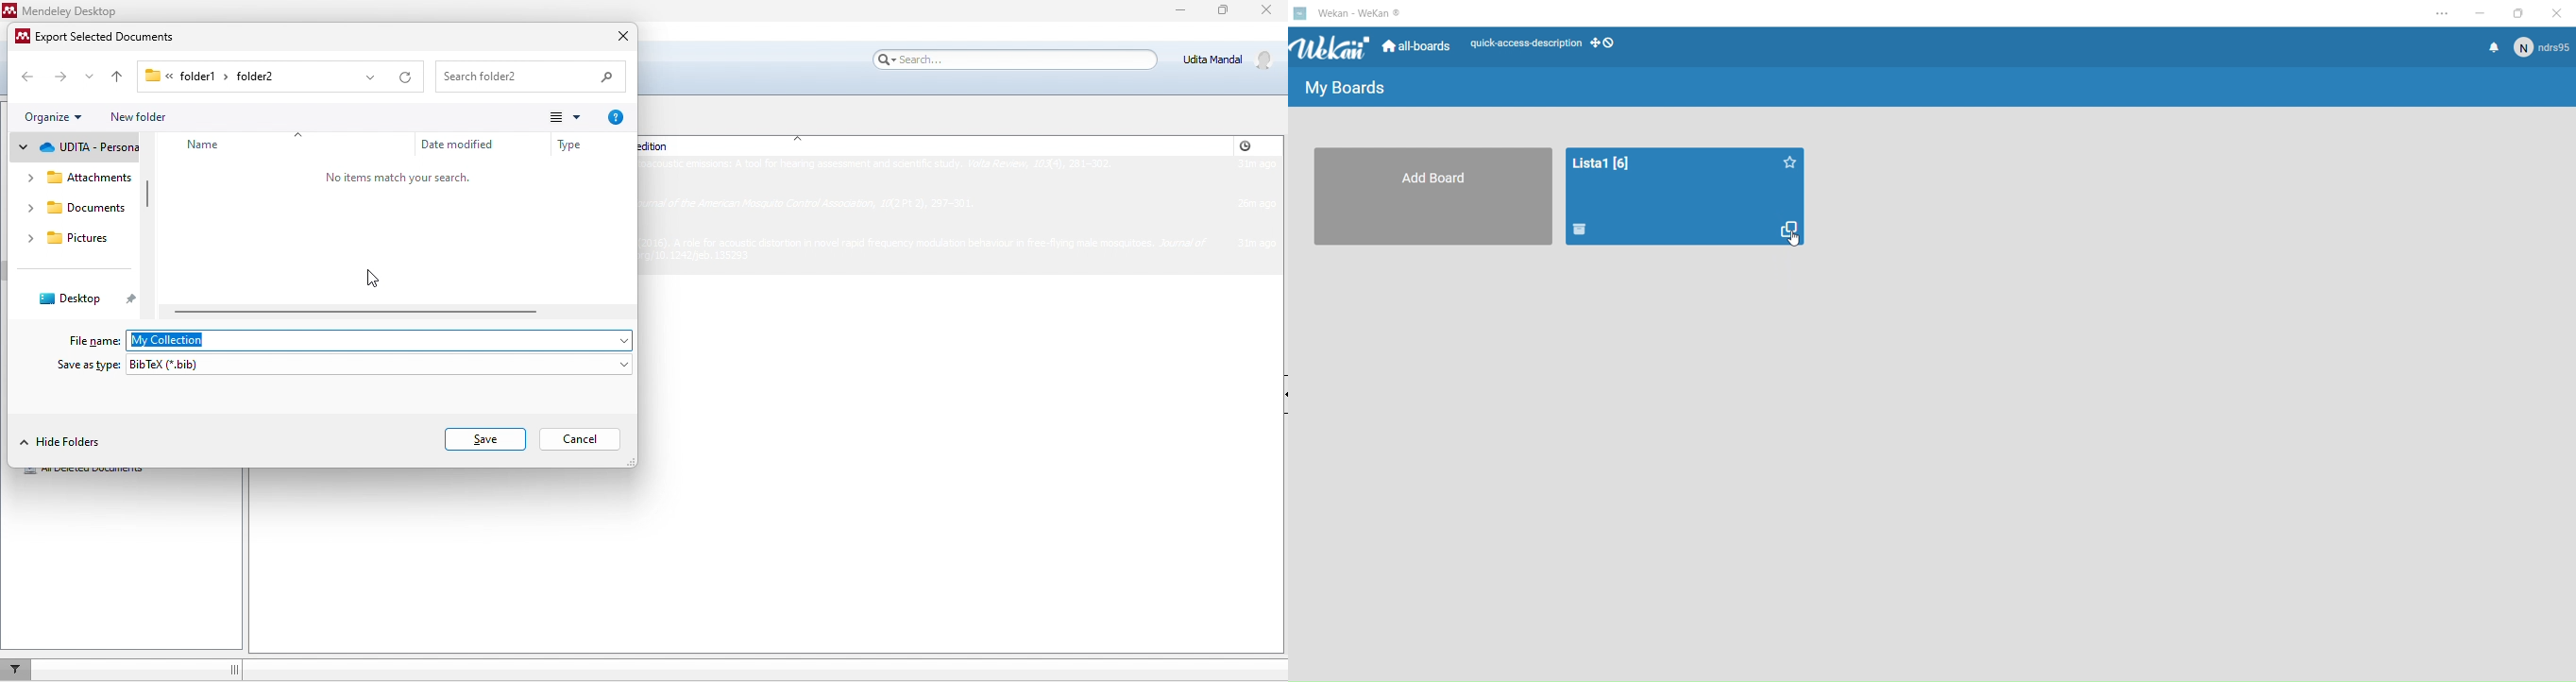 The height and width of the screenshot is (700, 2576). I want to click on help, so click(619, 118).